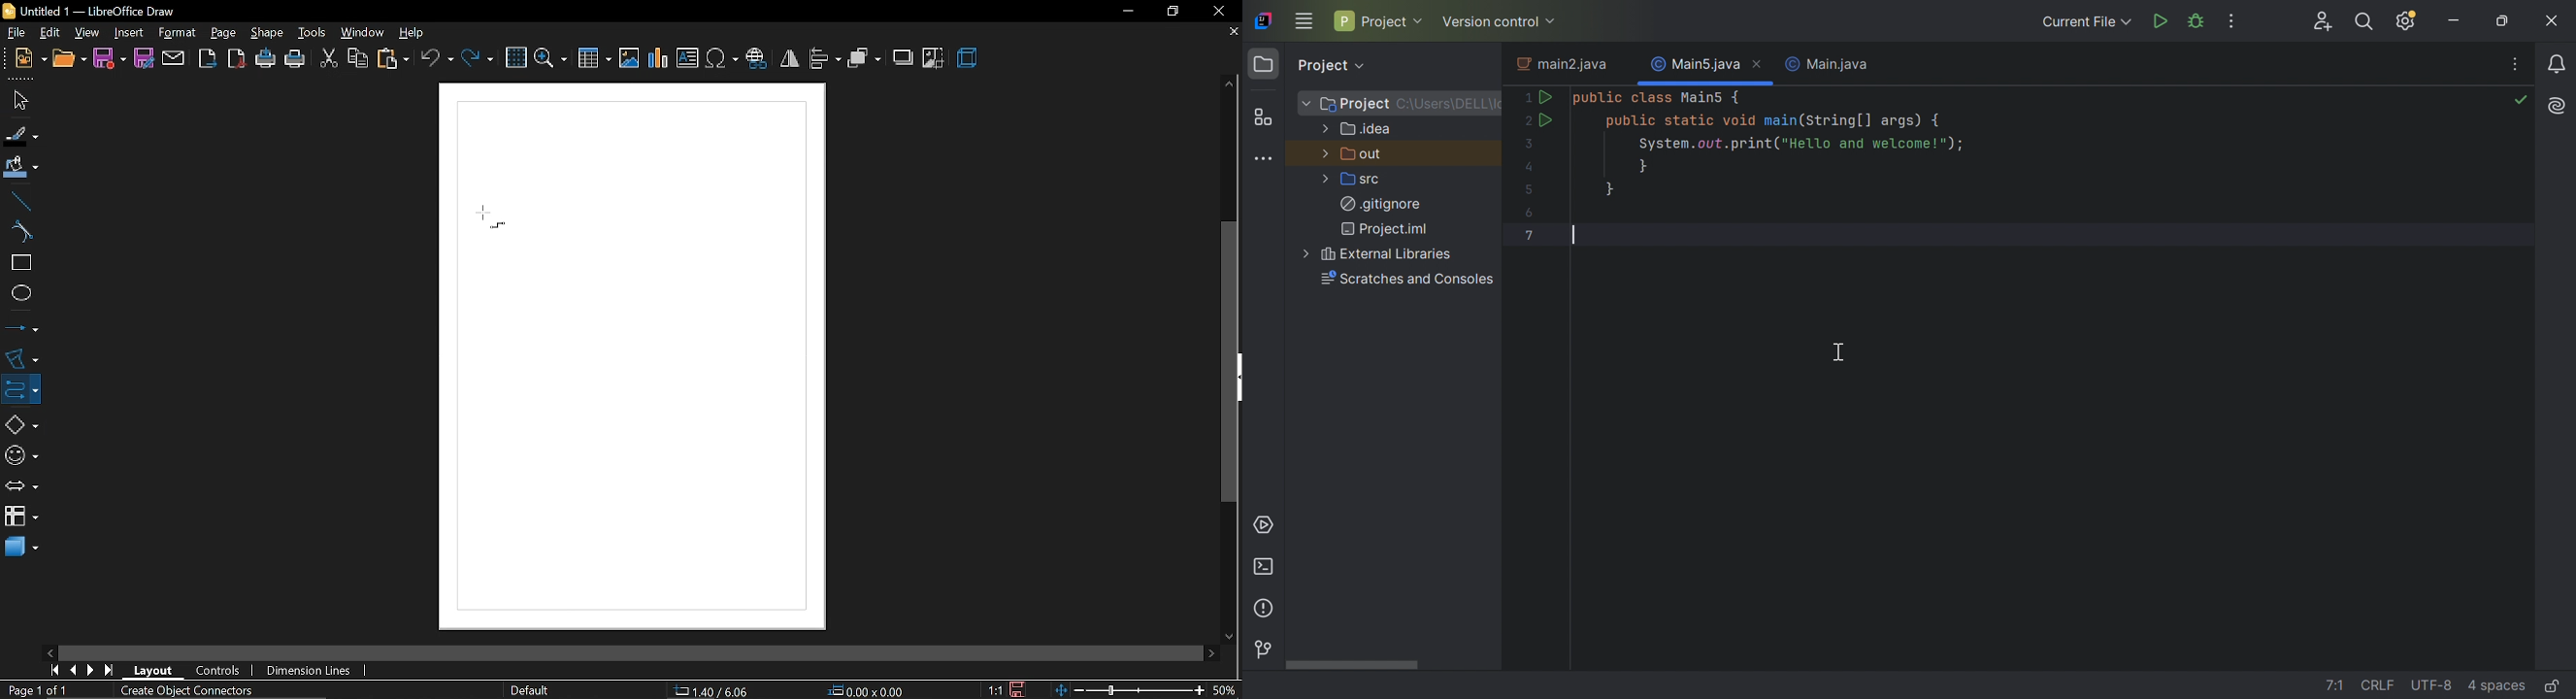 This screenshot has height=700, width=2576. Describe the element at coordinates (237, 60) in the screenshot. I see `export as pdf` at that location.